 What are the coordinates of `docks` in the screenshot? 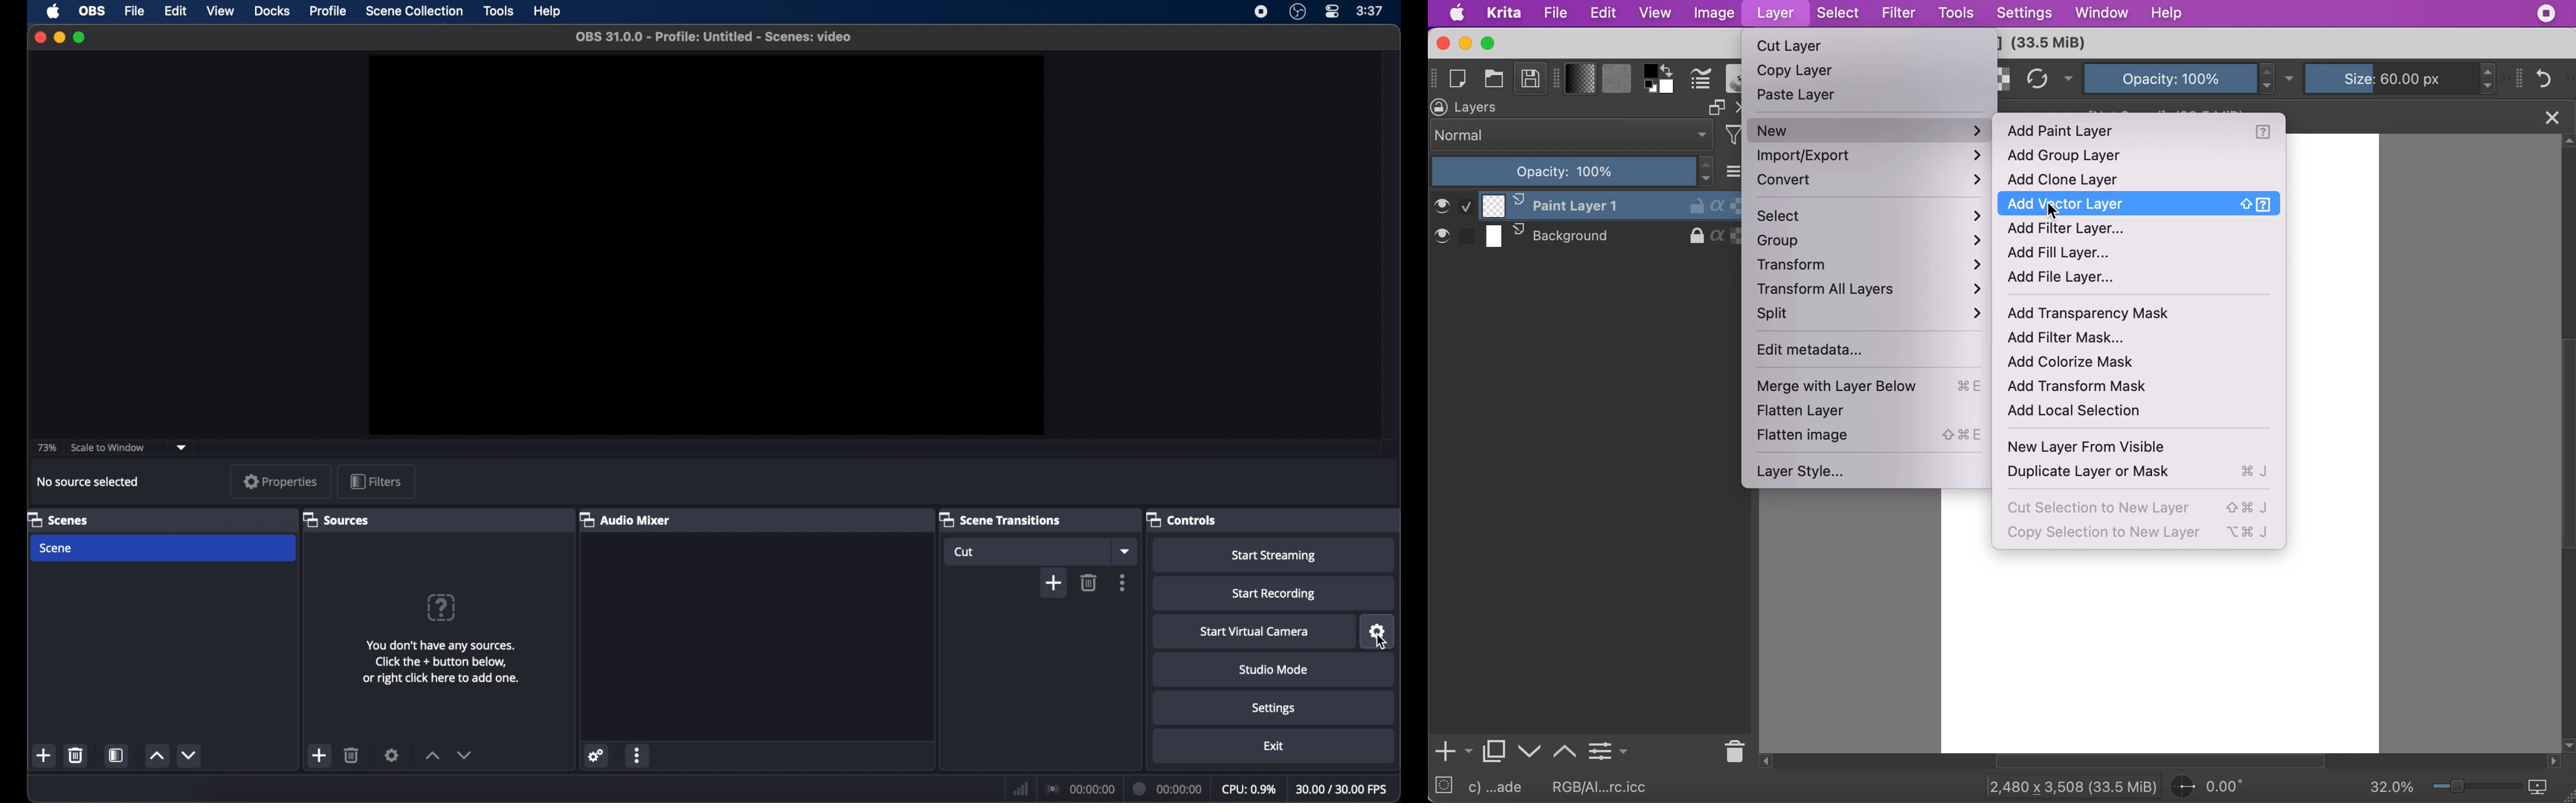 It's located at (272, 11).